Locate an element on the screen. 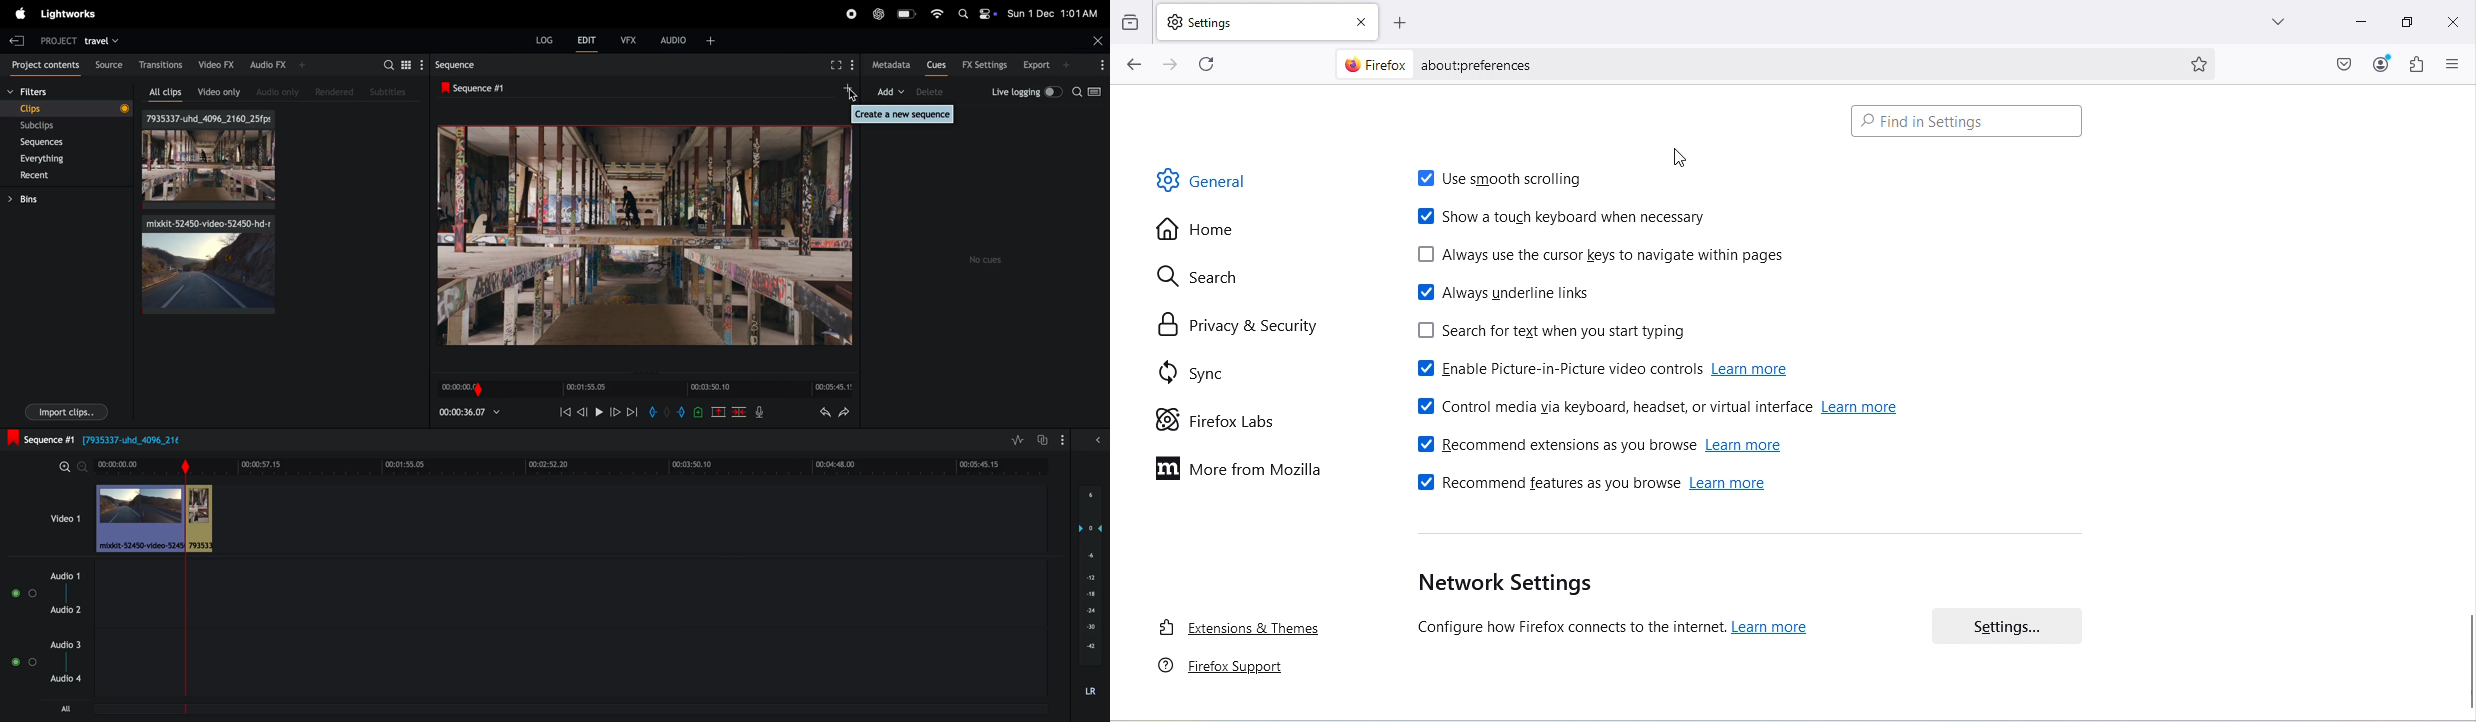 The height and width of the screenshot is (728, 2492). output frame is located at coordinates (646, 237).